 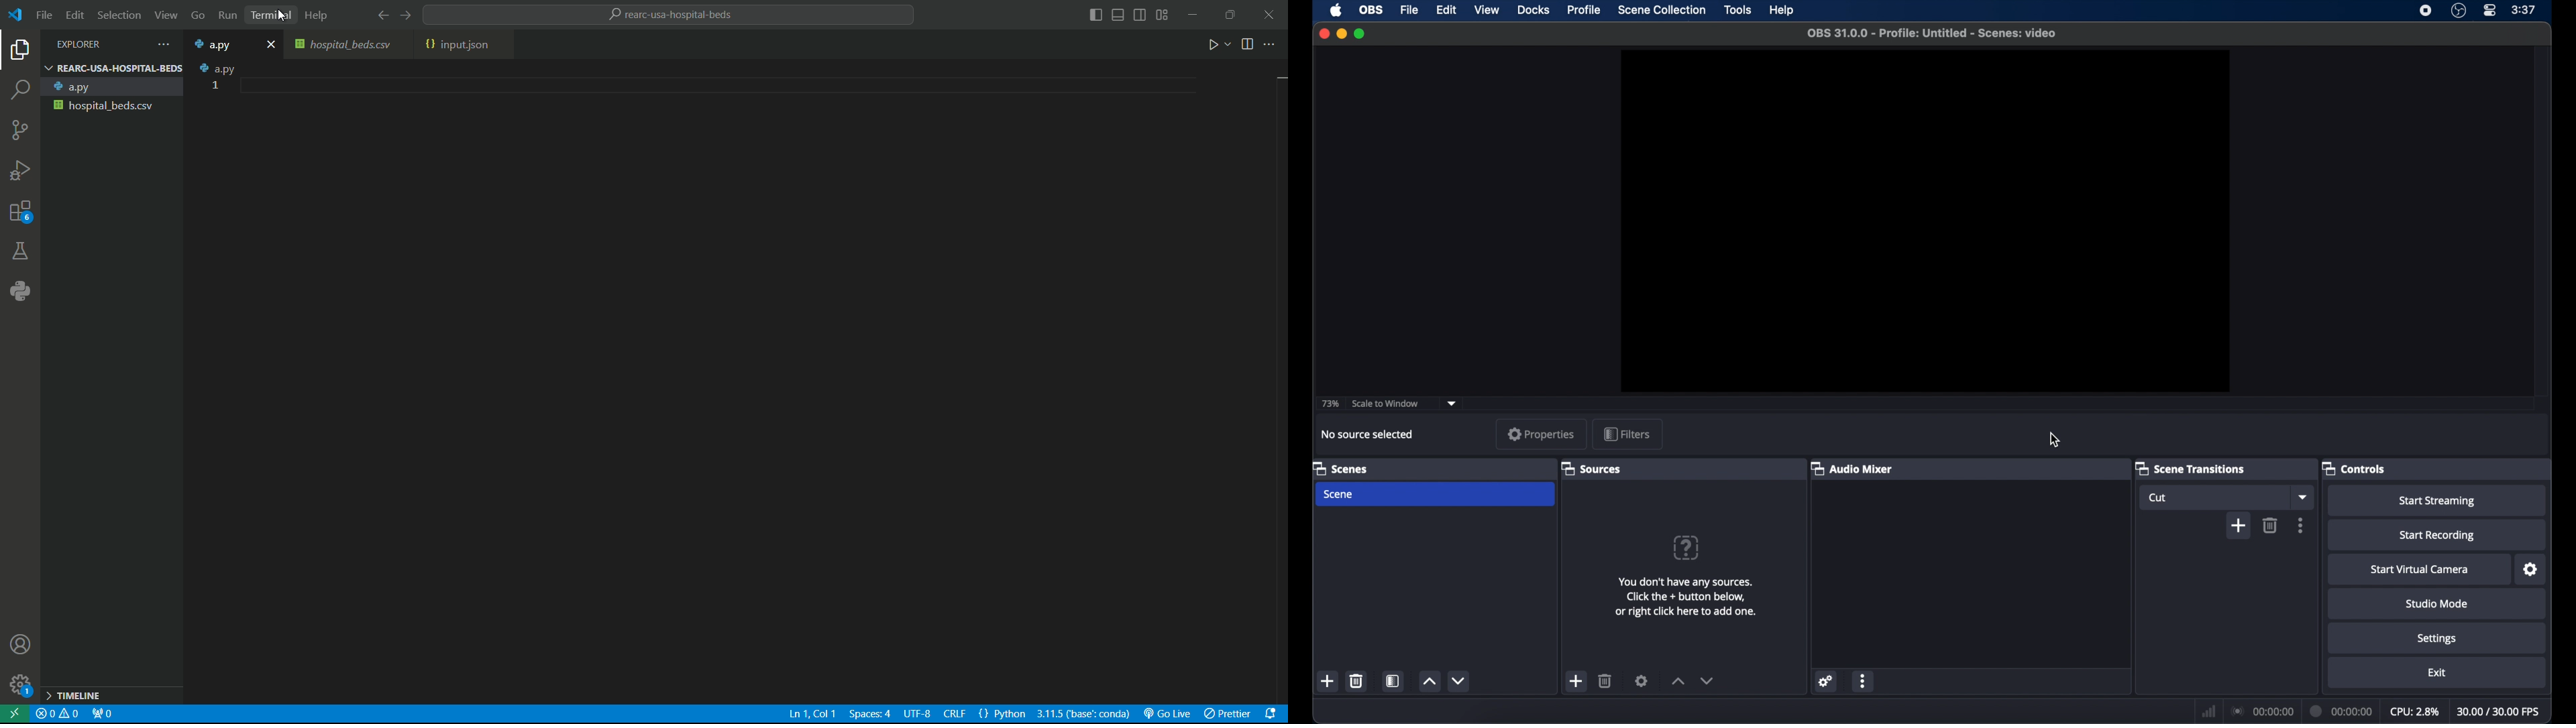 I want to click on no source selected, so click(x=1371, y=434).